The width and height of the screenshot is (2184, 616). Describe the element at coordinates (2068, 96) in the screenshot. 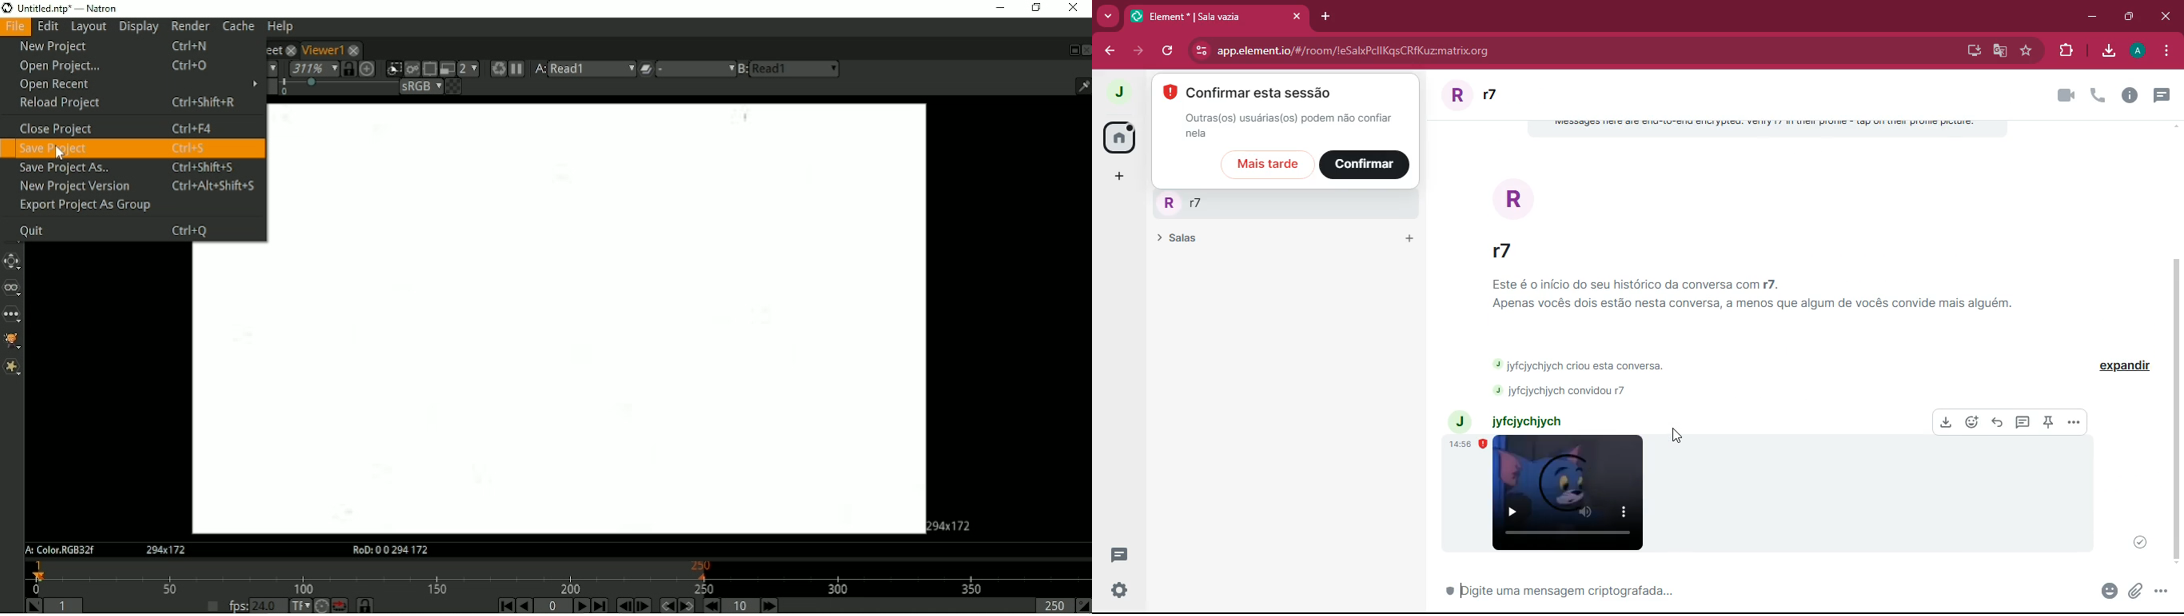

I see `info` at that location.